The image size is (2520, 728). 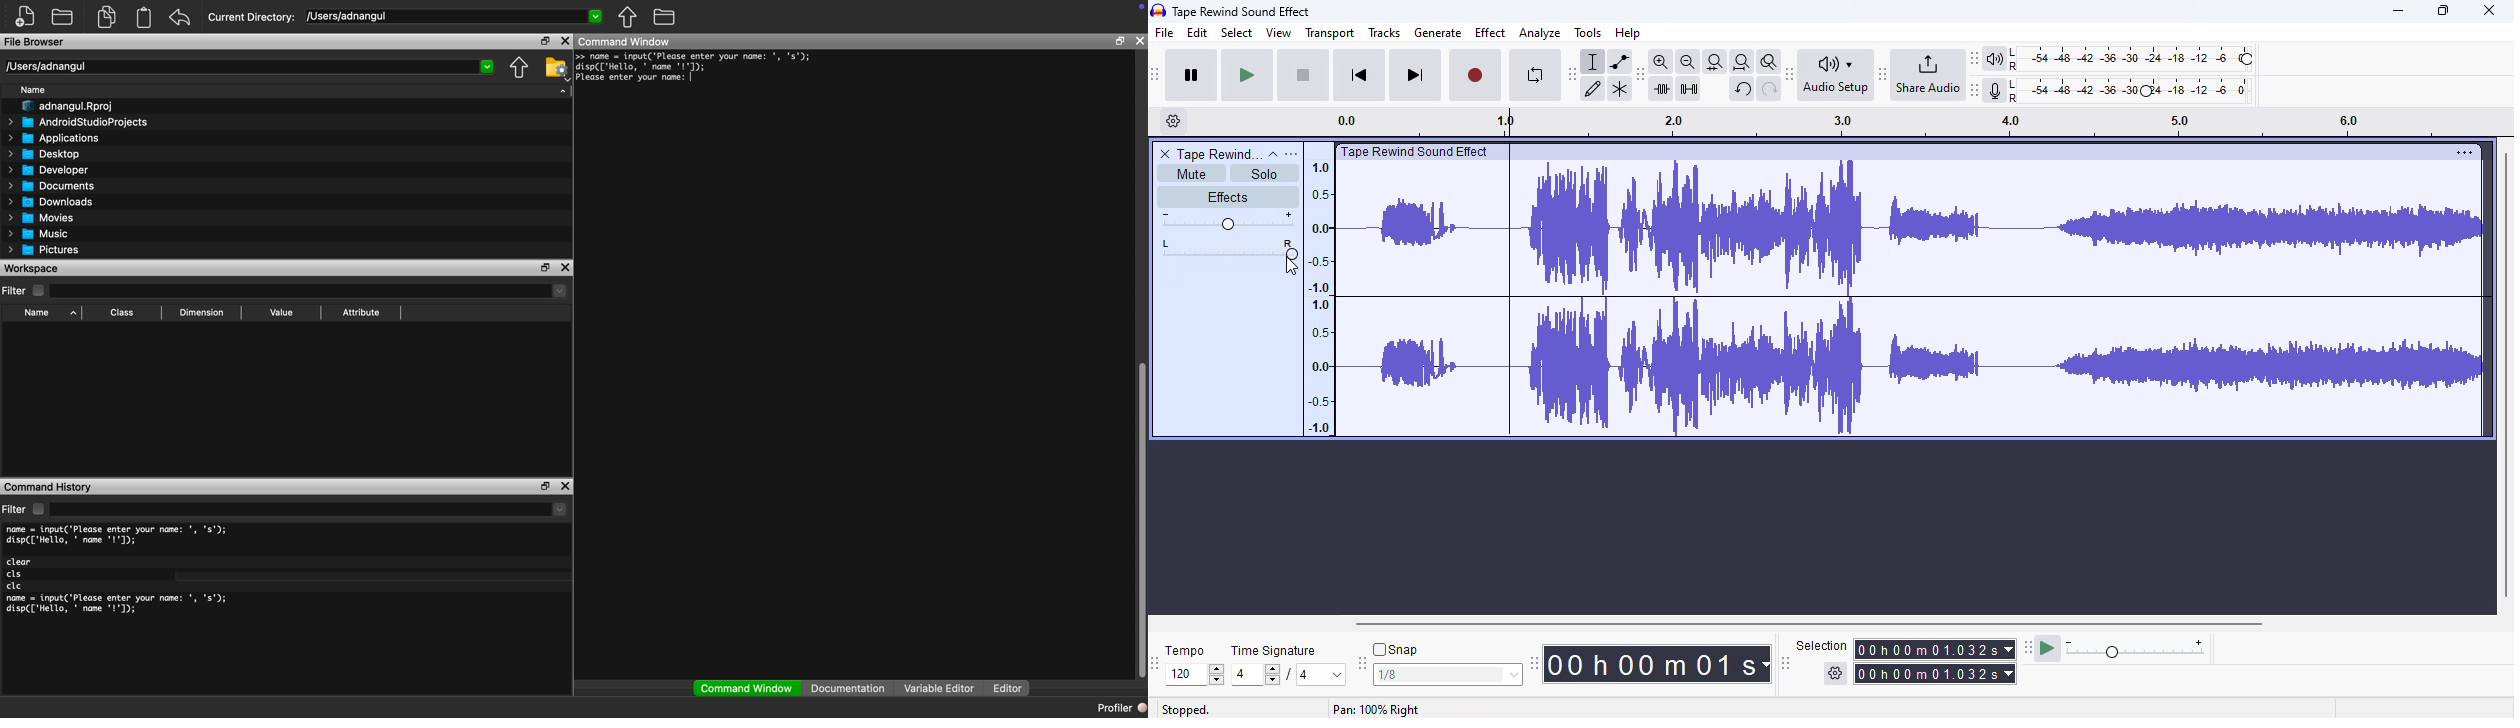 What do you see at coordinates (567, 40) in the screenshot?
I see `close` at bounding box center [567, 40].